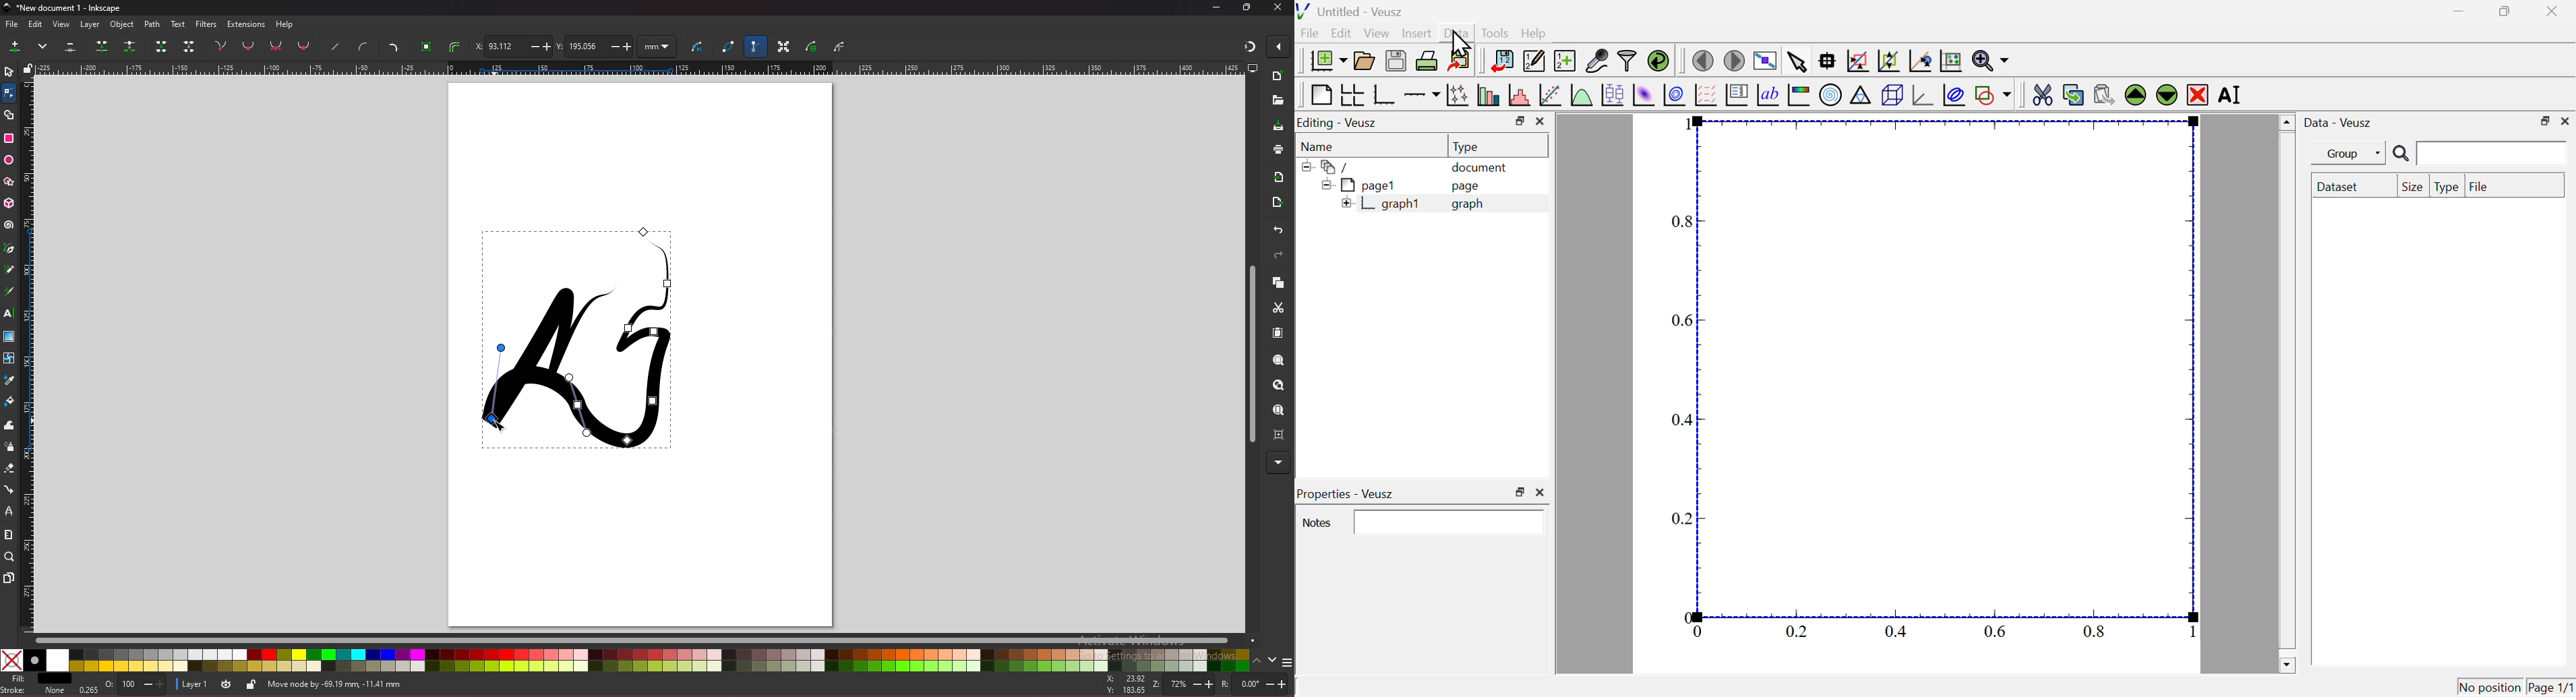 Image resolution: width=2576 pixels, height=700 pixels. Describe the element at coordinates (1702, 59) in the screenshot. I see `move to the previous page` at that location.